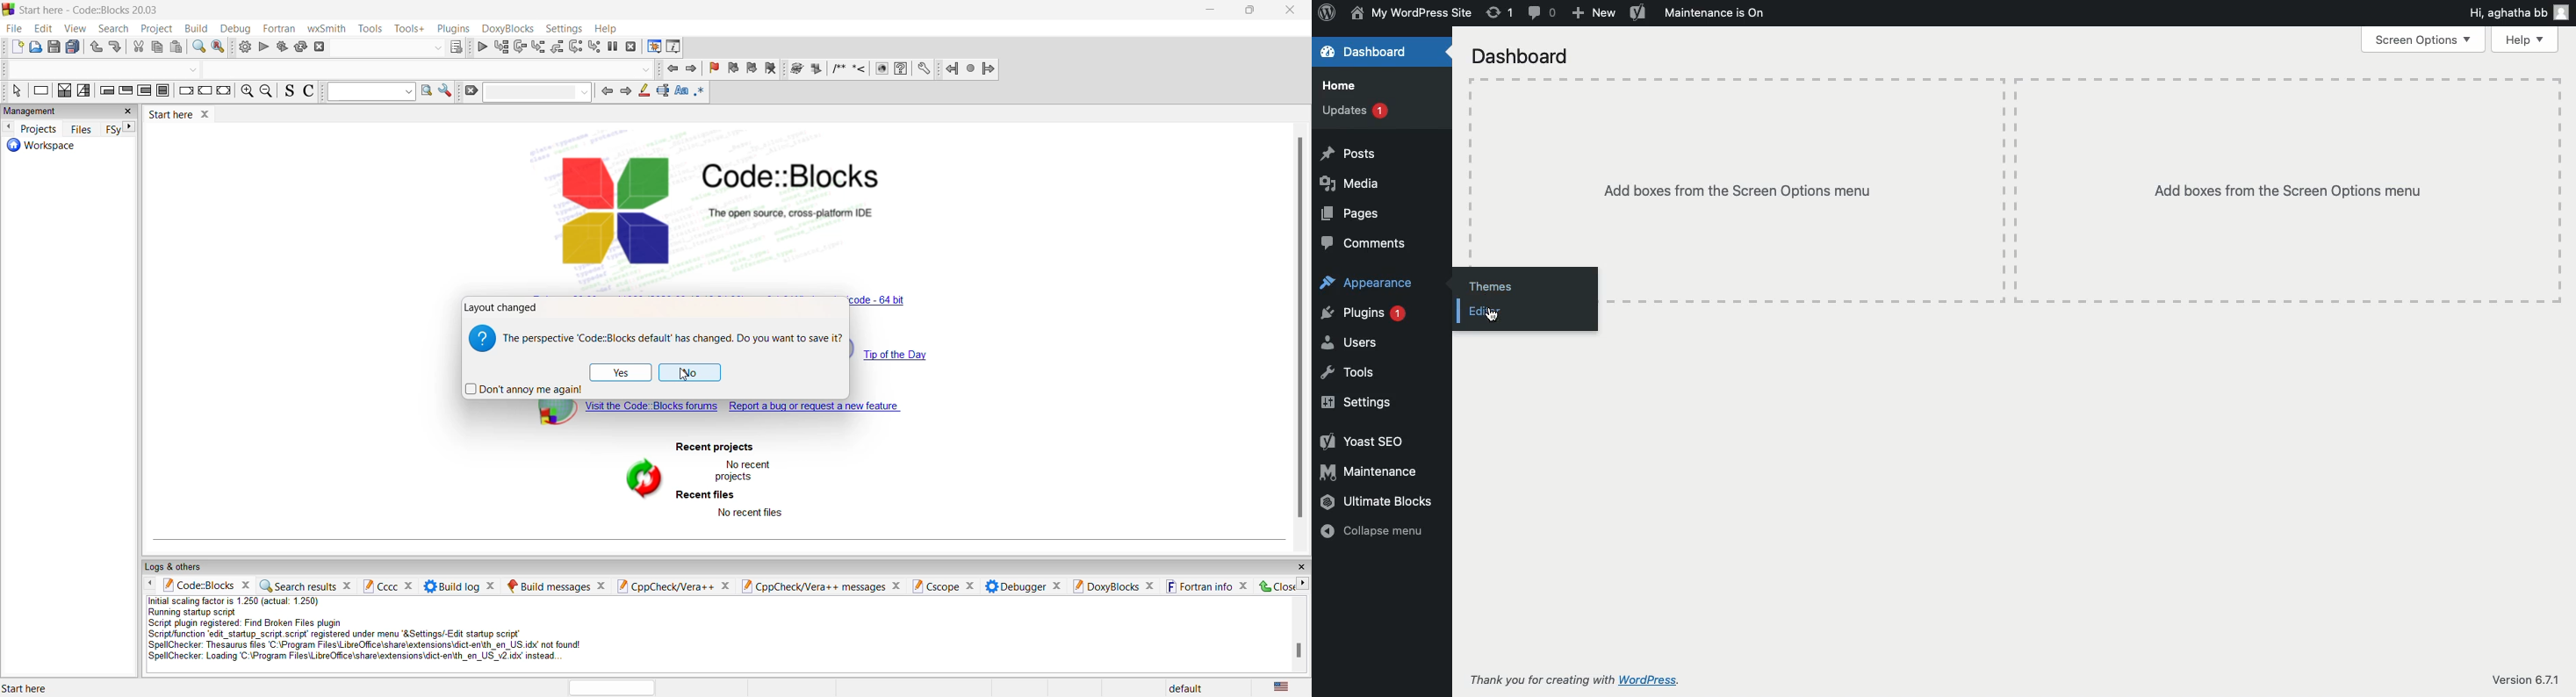  Describe the element at coordinates (1540, 14) in the screenshot. I see `Comment` at that location.